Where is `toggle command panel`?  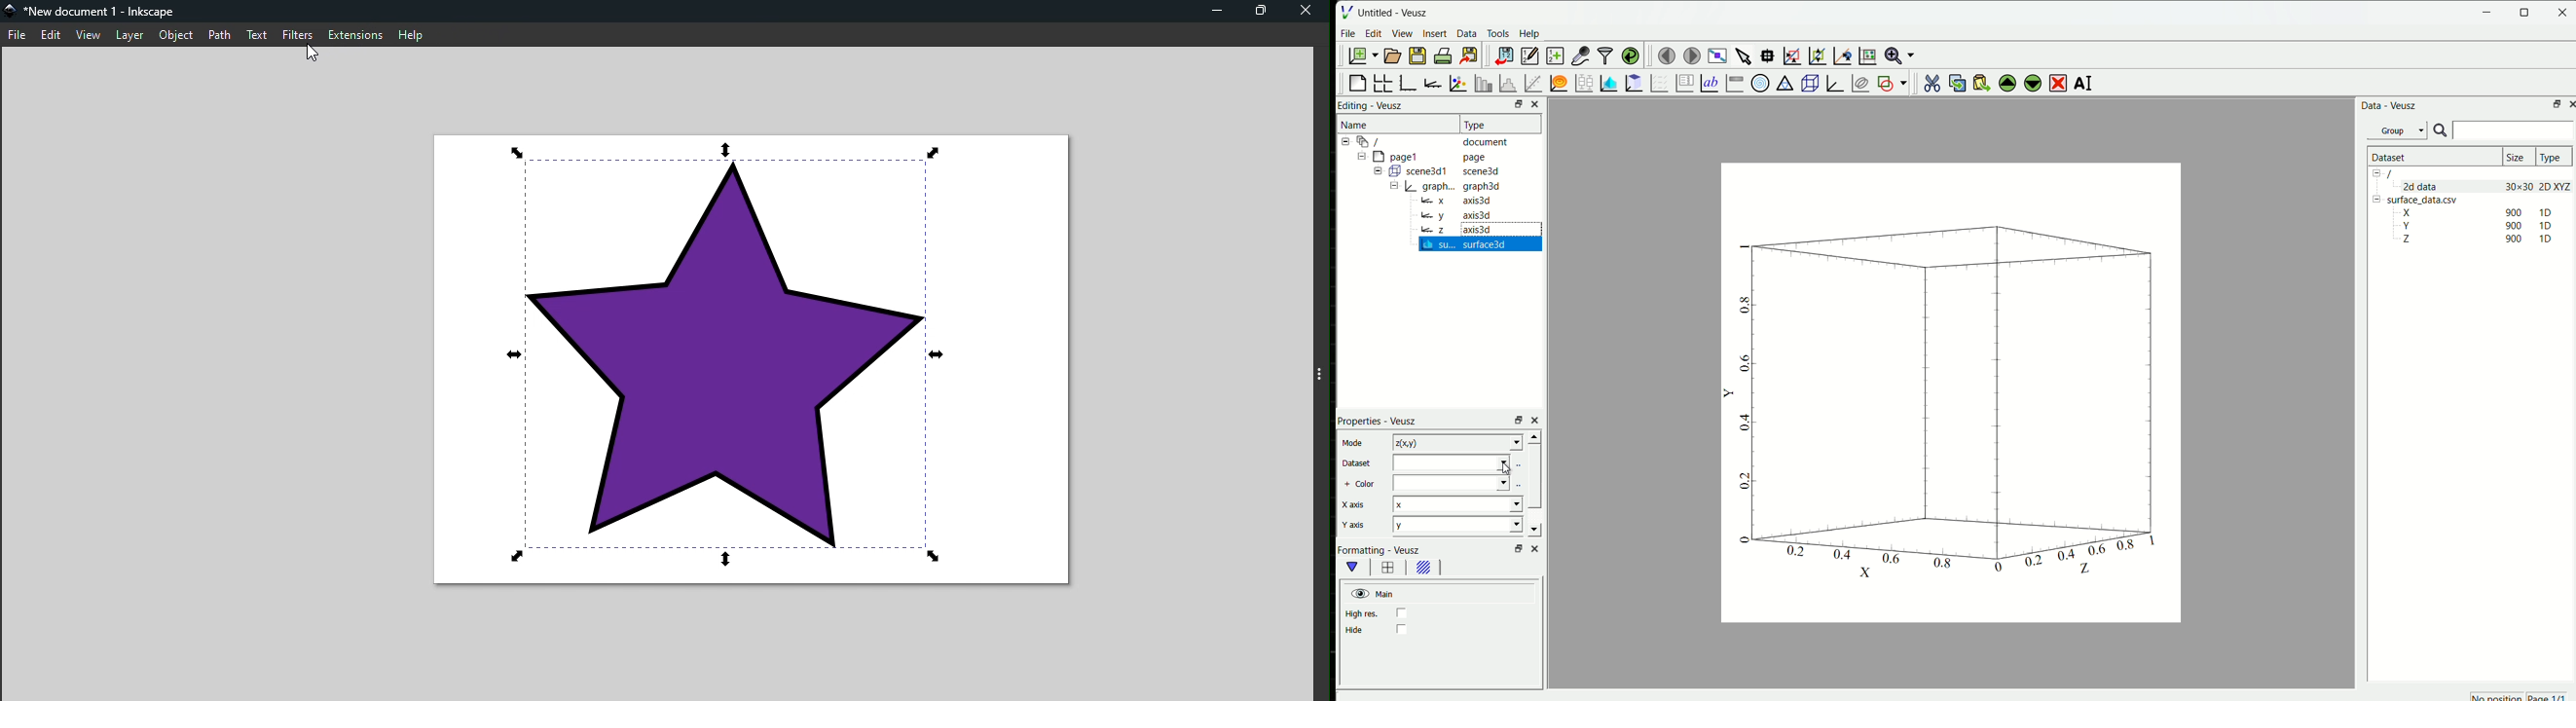
toggle command panel is located at coordinates (1318, 374).